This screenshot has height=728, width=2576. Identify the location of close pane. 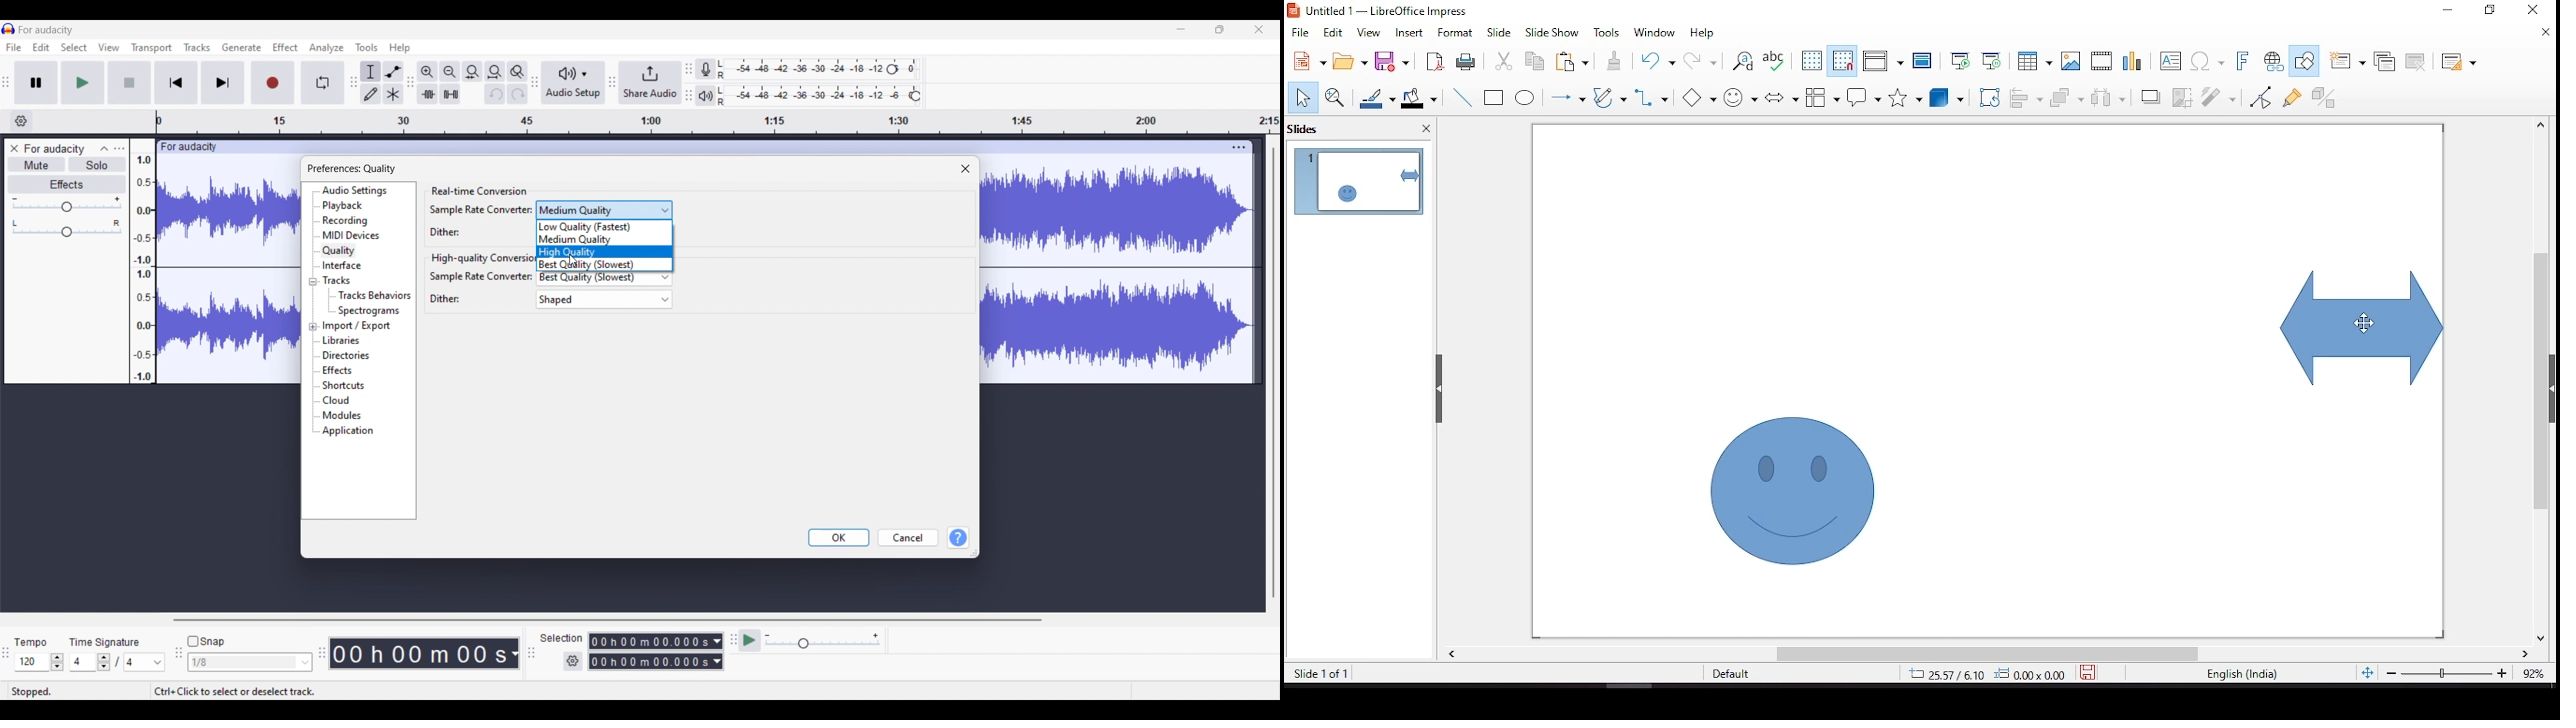
(1423, 131).